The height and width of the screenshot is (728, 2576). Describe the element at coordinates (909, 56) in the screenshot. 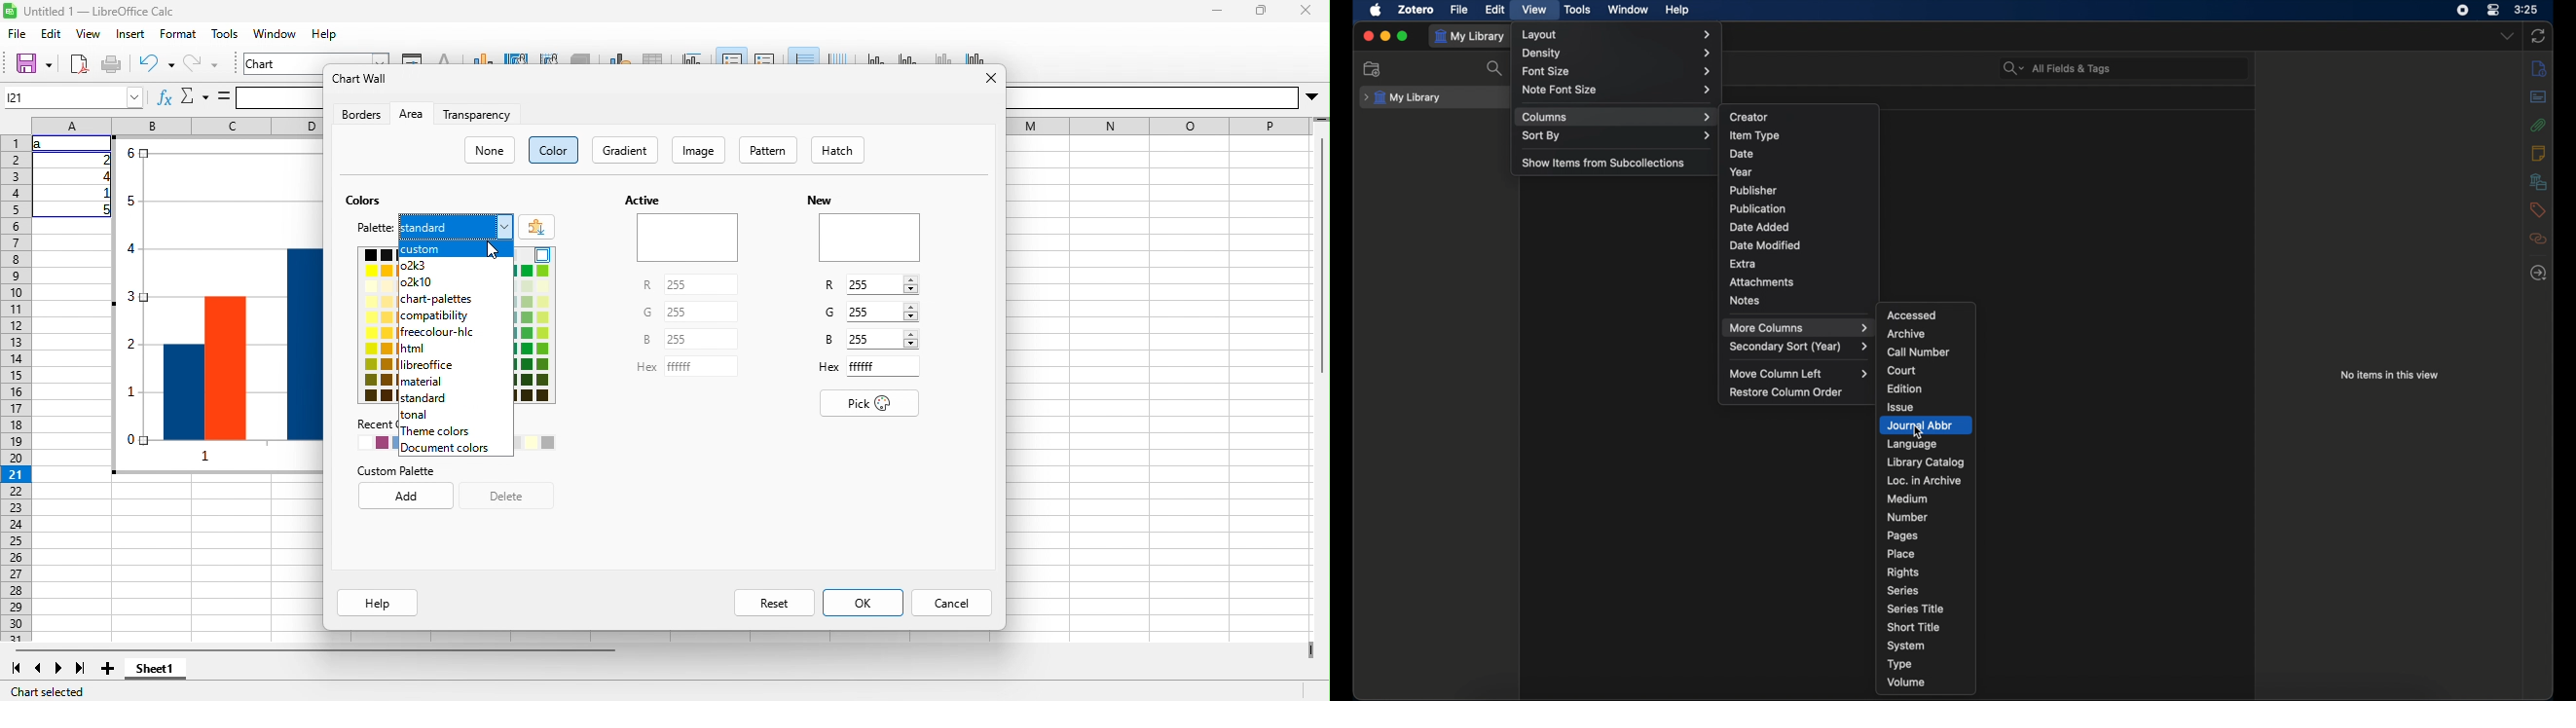

I see `y axis` at that location.